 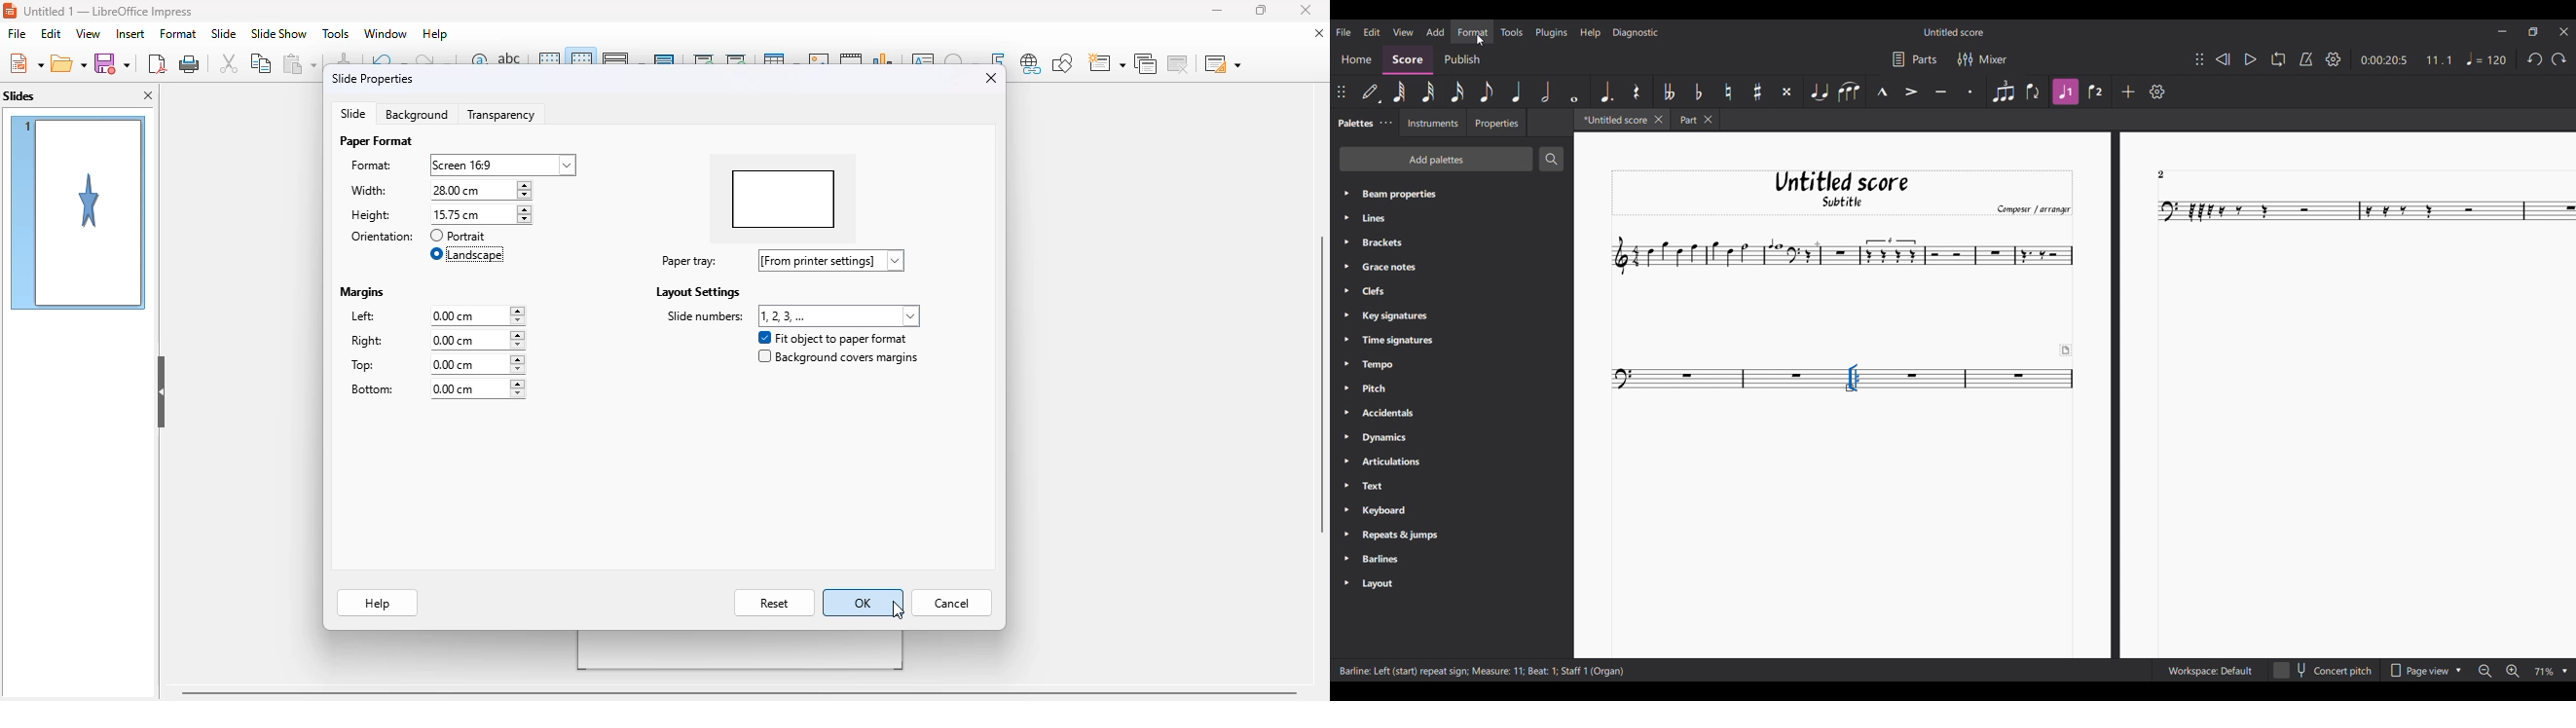 I want to click on Instruments tab, so click(x=1432, y=123).